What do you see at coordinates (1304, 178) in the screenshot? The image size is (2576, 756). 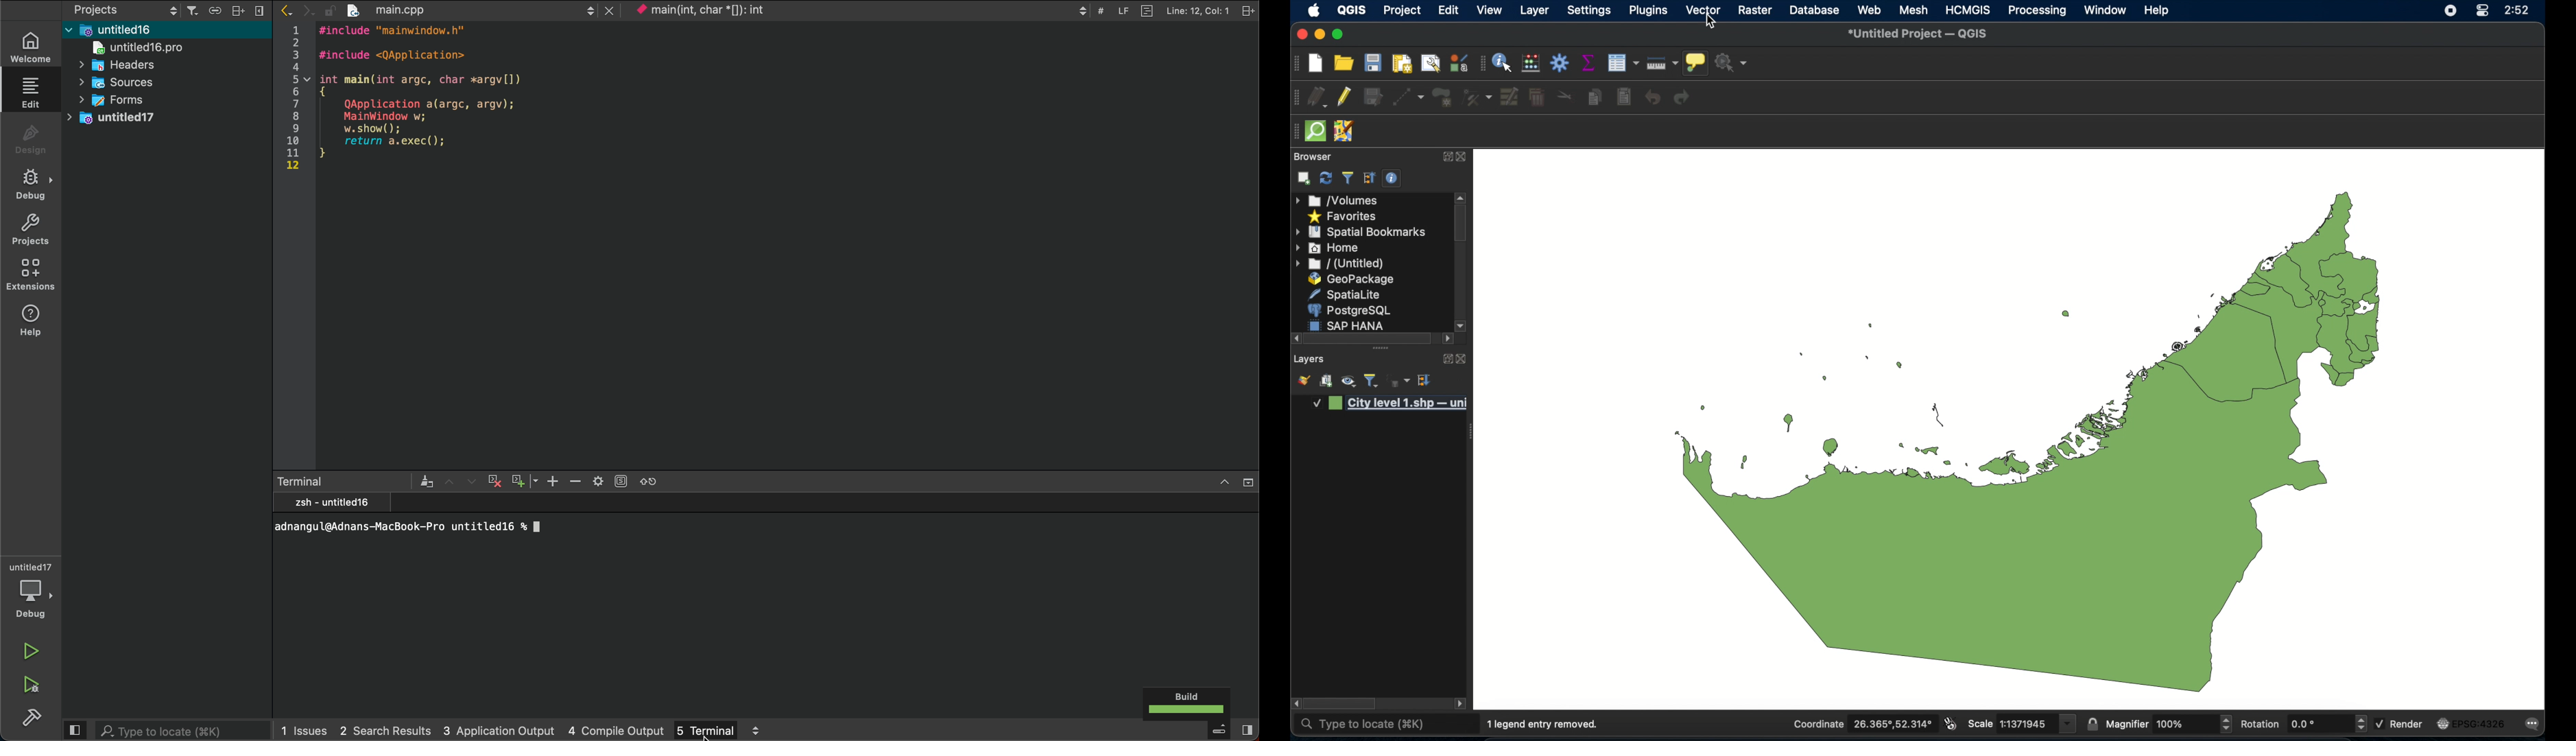 I see `add selected layers` at bounding box center [1304, 178].